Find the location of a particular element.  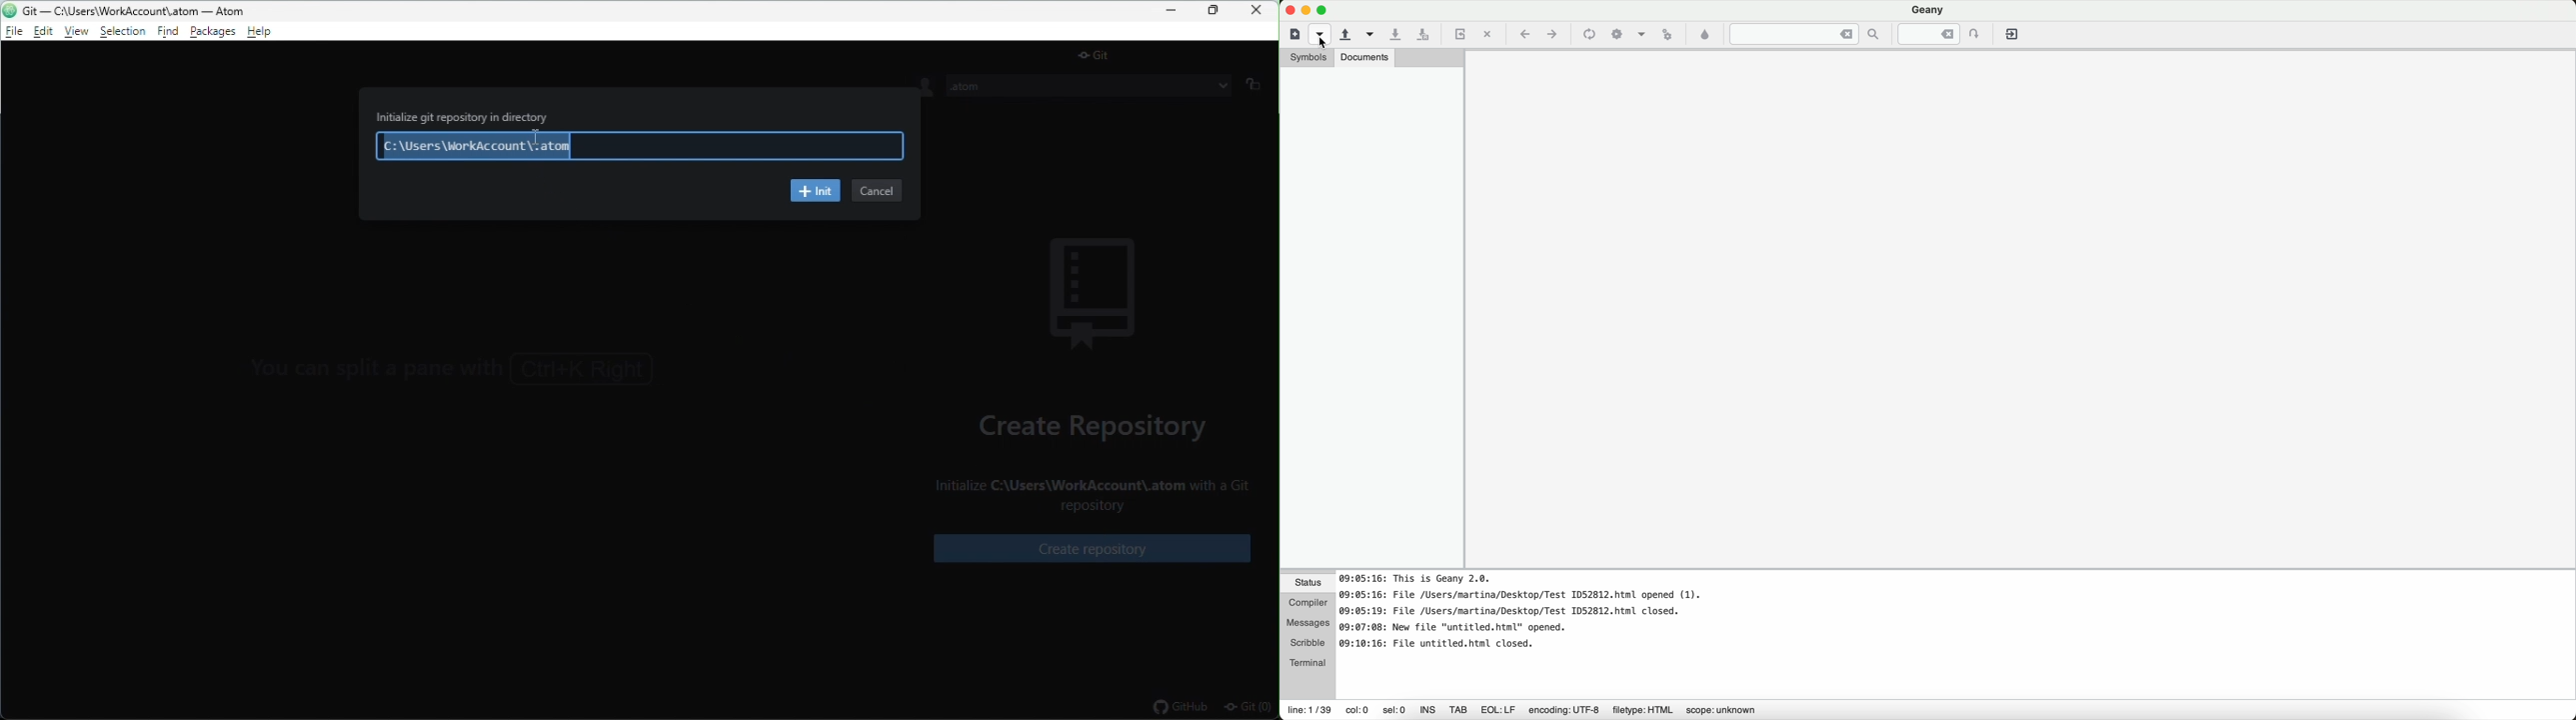

You can focus the GitHub tab with Ctrl+8 is located at coordinates (457, 359).